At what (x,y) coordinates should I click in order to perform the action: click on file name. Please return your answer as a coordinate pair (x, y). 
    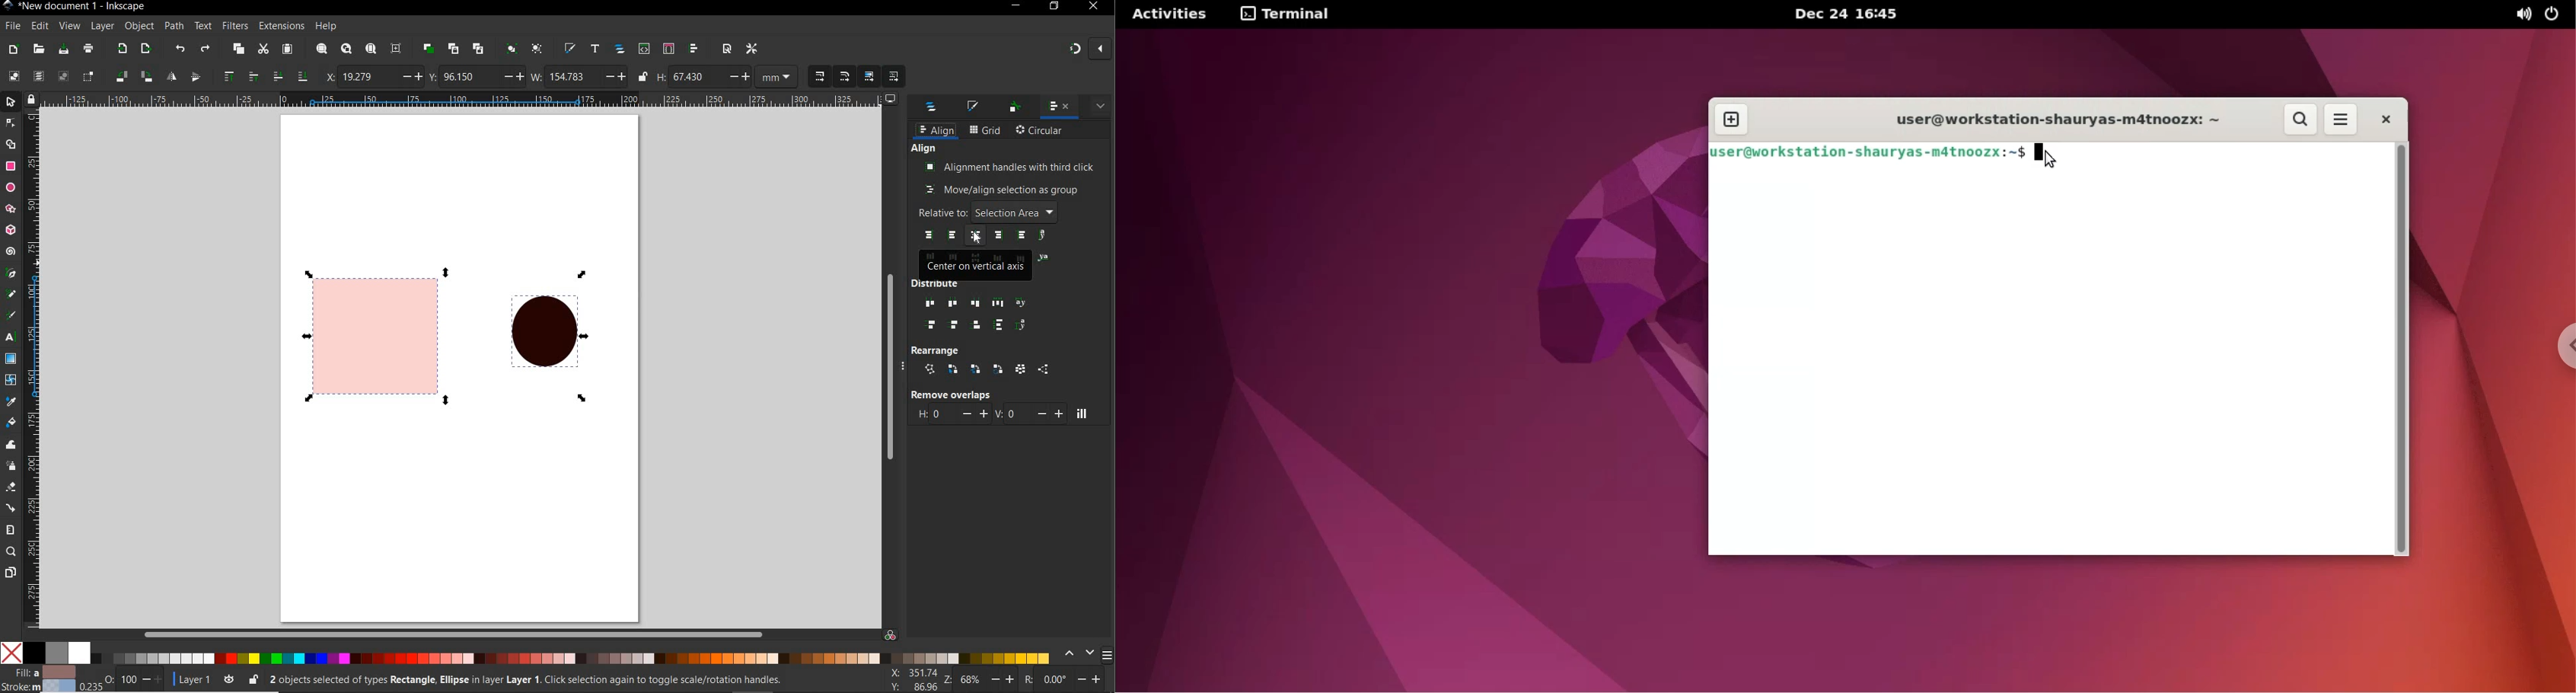
    Looking at the image, I should click on (86, 7).